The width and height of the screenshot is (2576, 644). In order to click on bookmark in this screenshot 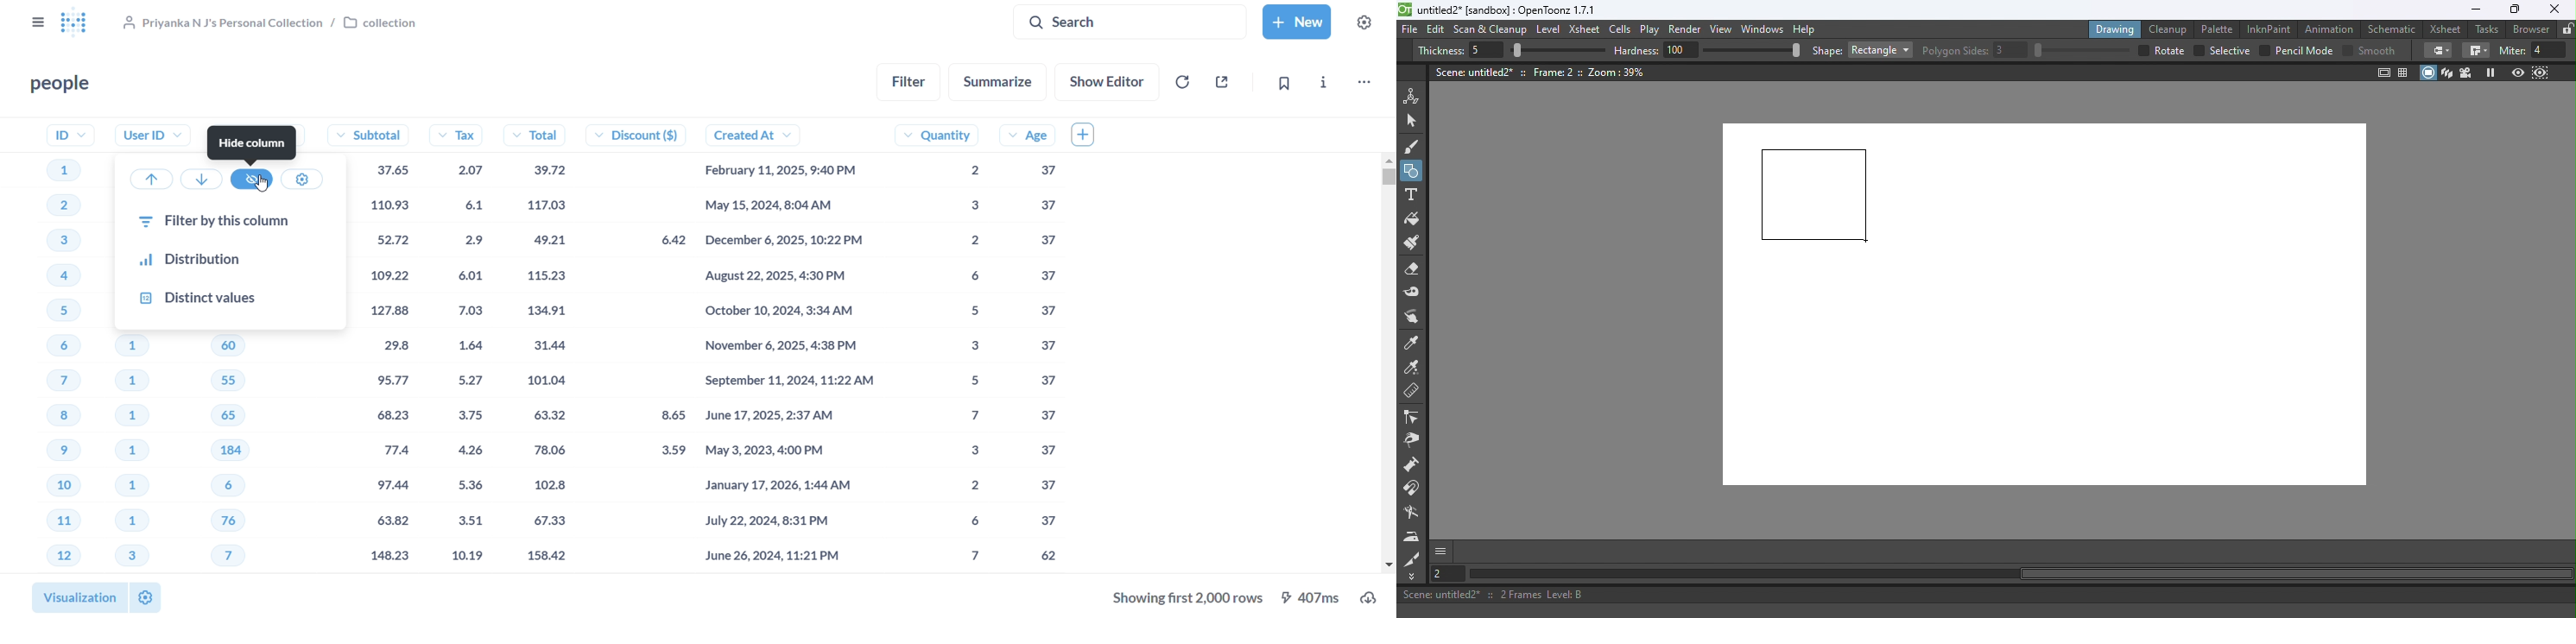, I will do `click(1286, 82)`.